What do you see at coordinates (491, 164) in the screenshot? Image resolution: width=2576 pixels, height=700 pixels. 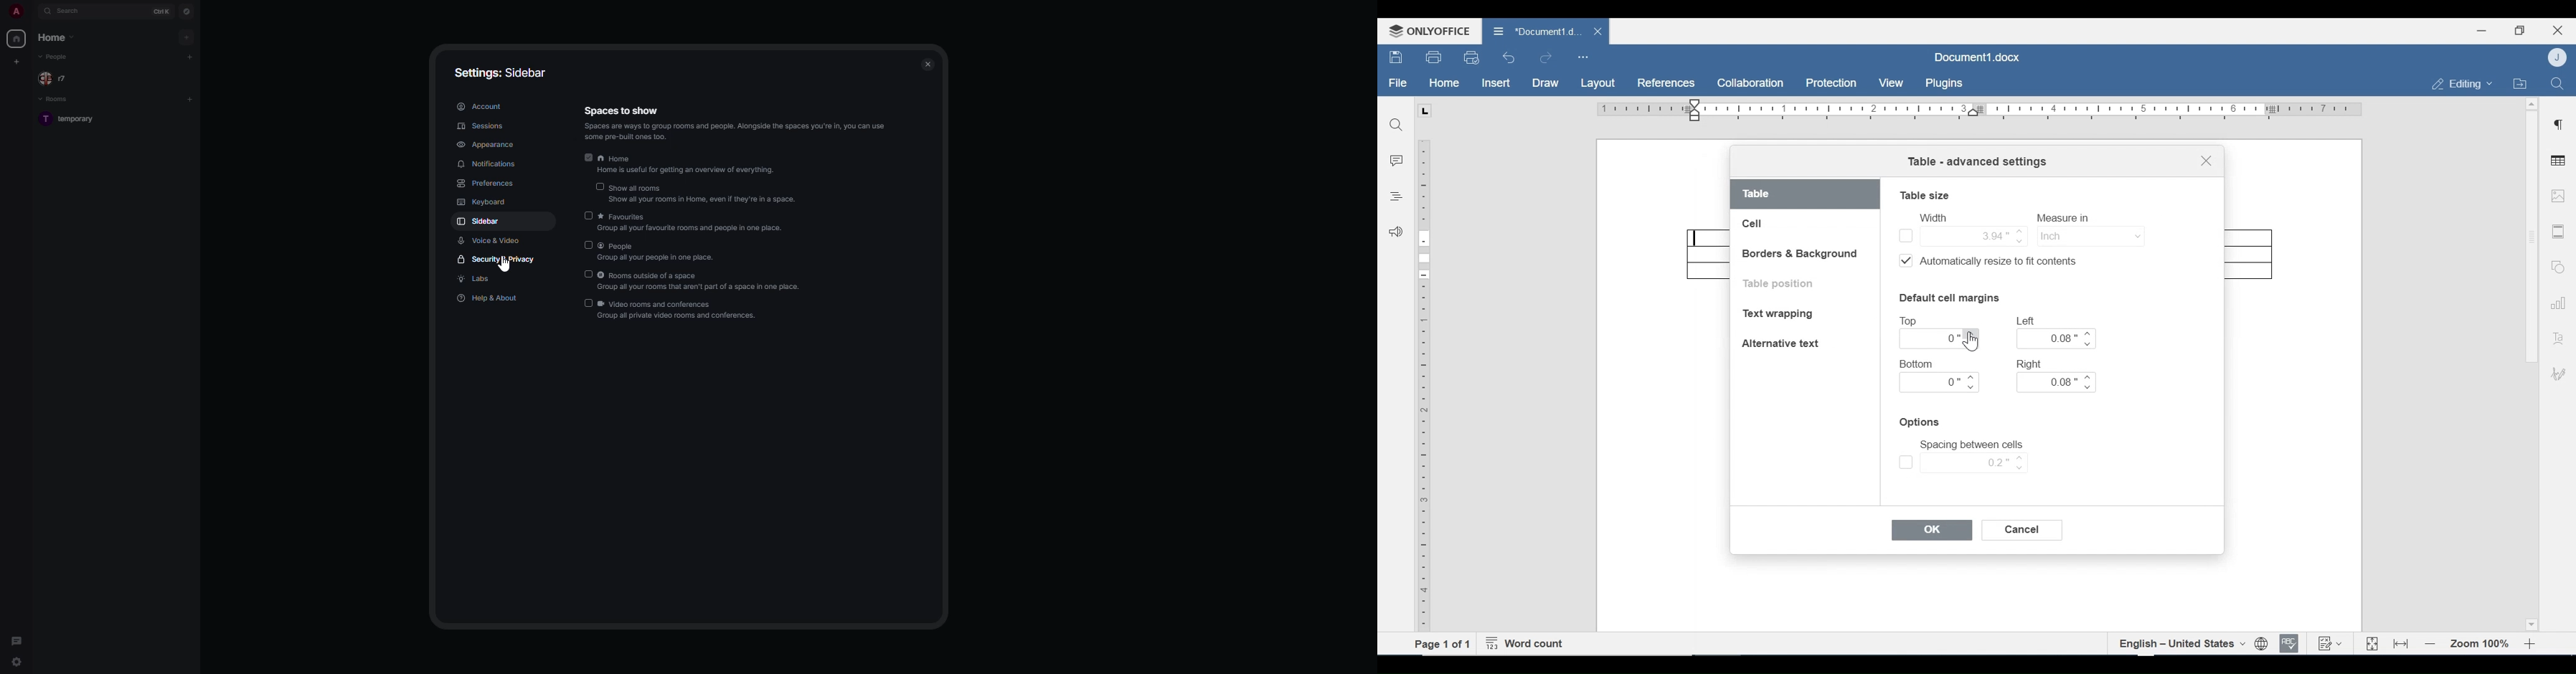 I see `notifications` at bounding box center [491, 164].